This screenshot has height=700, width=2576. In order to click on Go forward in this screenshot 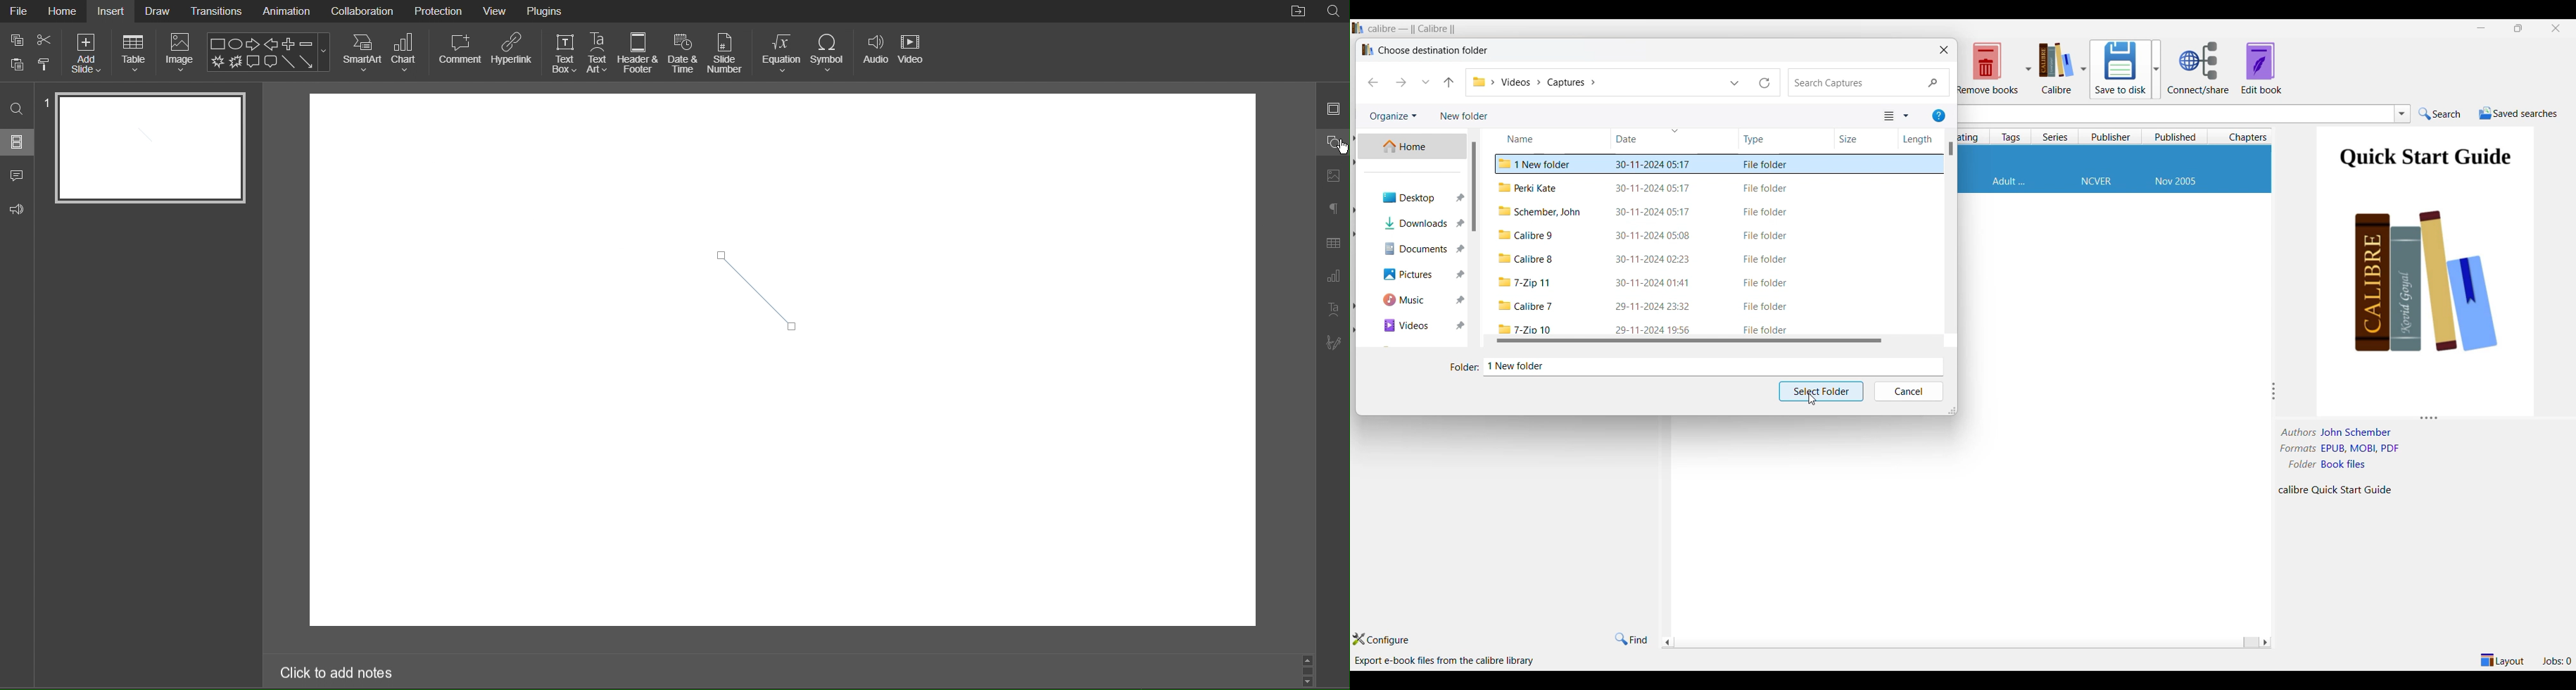, I will do `click(1401, 82)`.